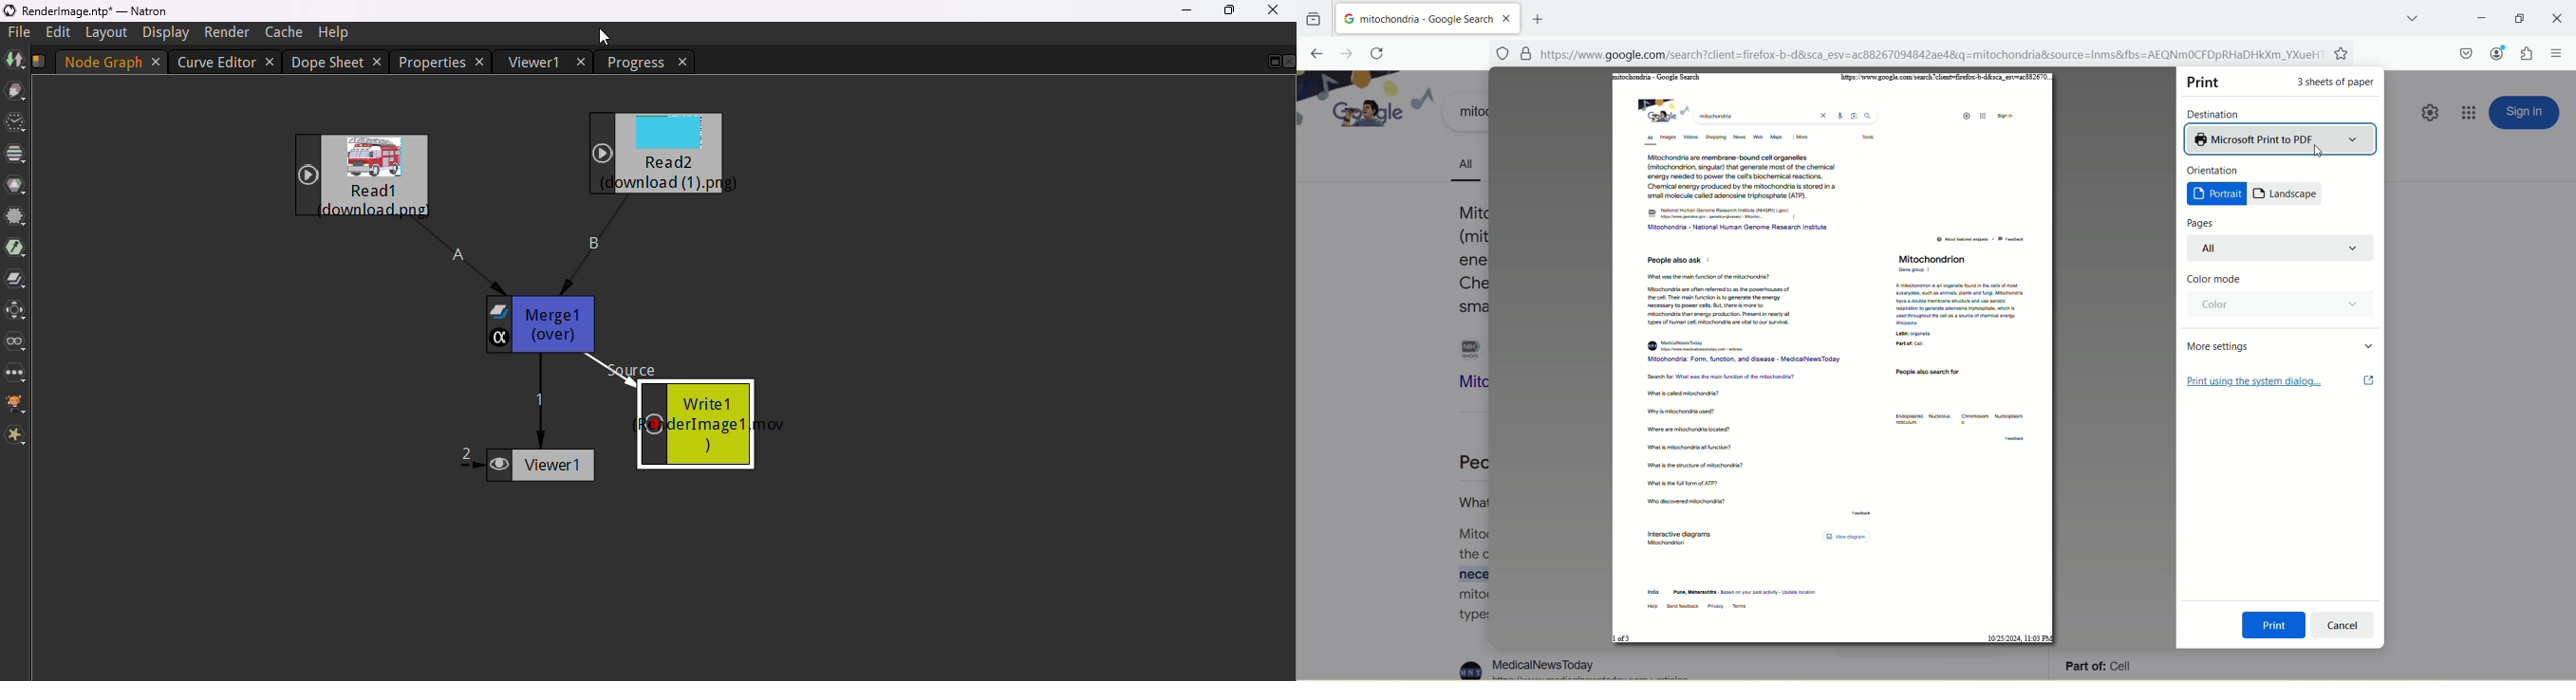 This screenshot has height=700, width=2576. What do you see at coordinates (2337, 85) in the screenshot?
I see `3 sheets of paper` at bounding box center [2337, 85].